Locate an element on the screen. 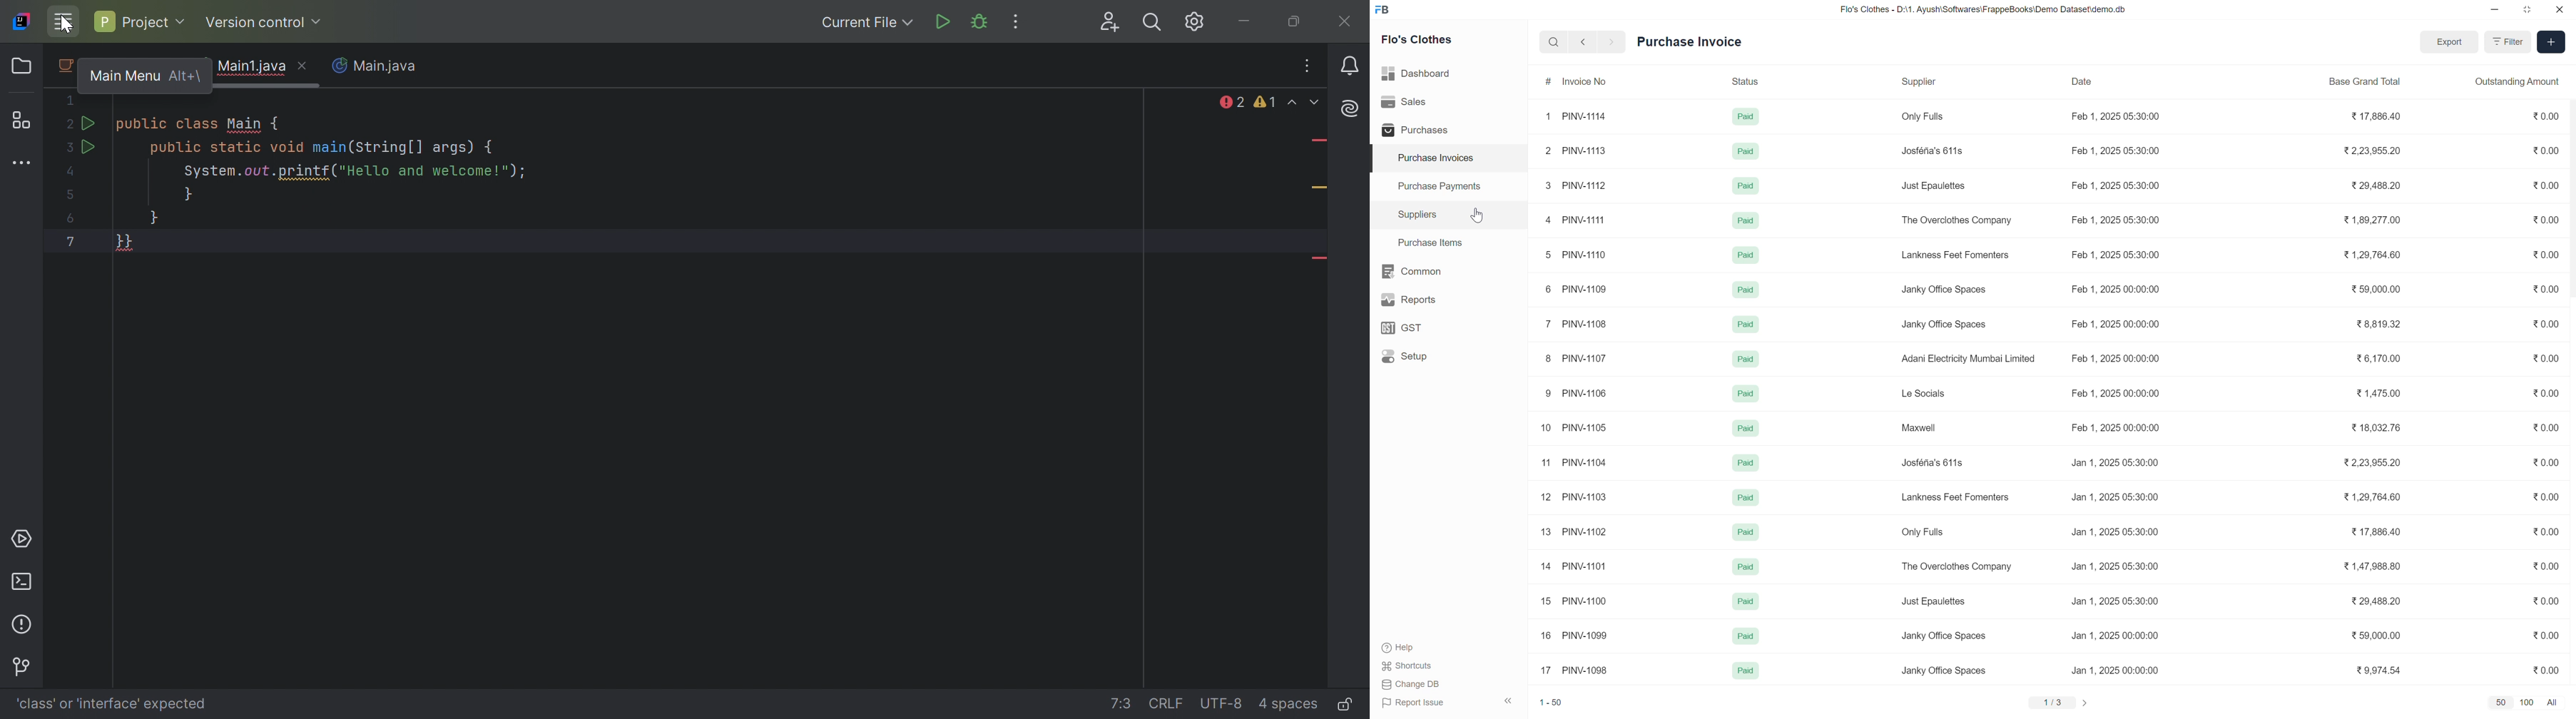 This screenshot has height=728, width=2576. 9  PINV-1106 is located at coordinates (1576, 393).